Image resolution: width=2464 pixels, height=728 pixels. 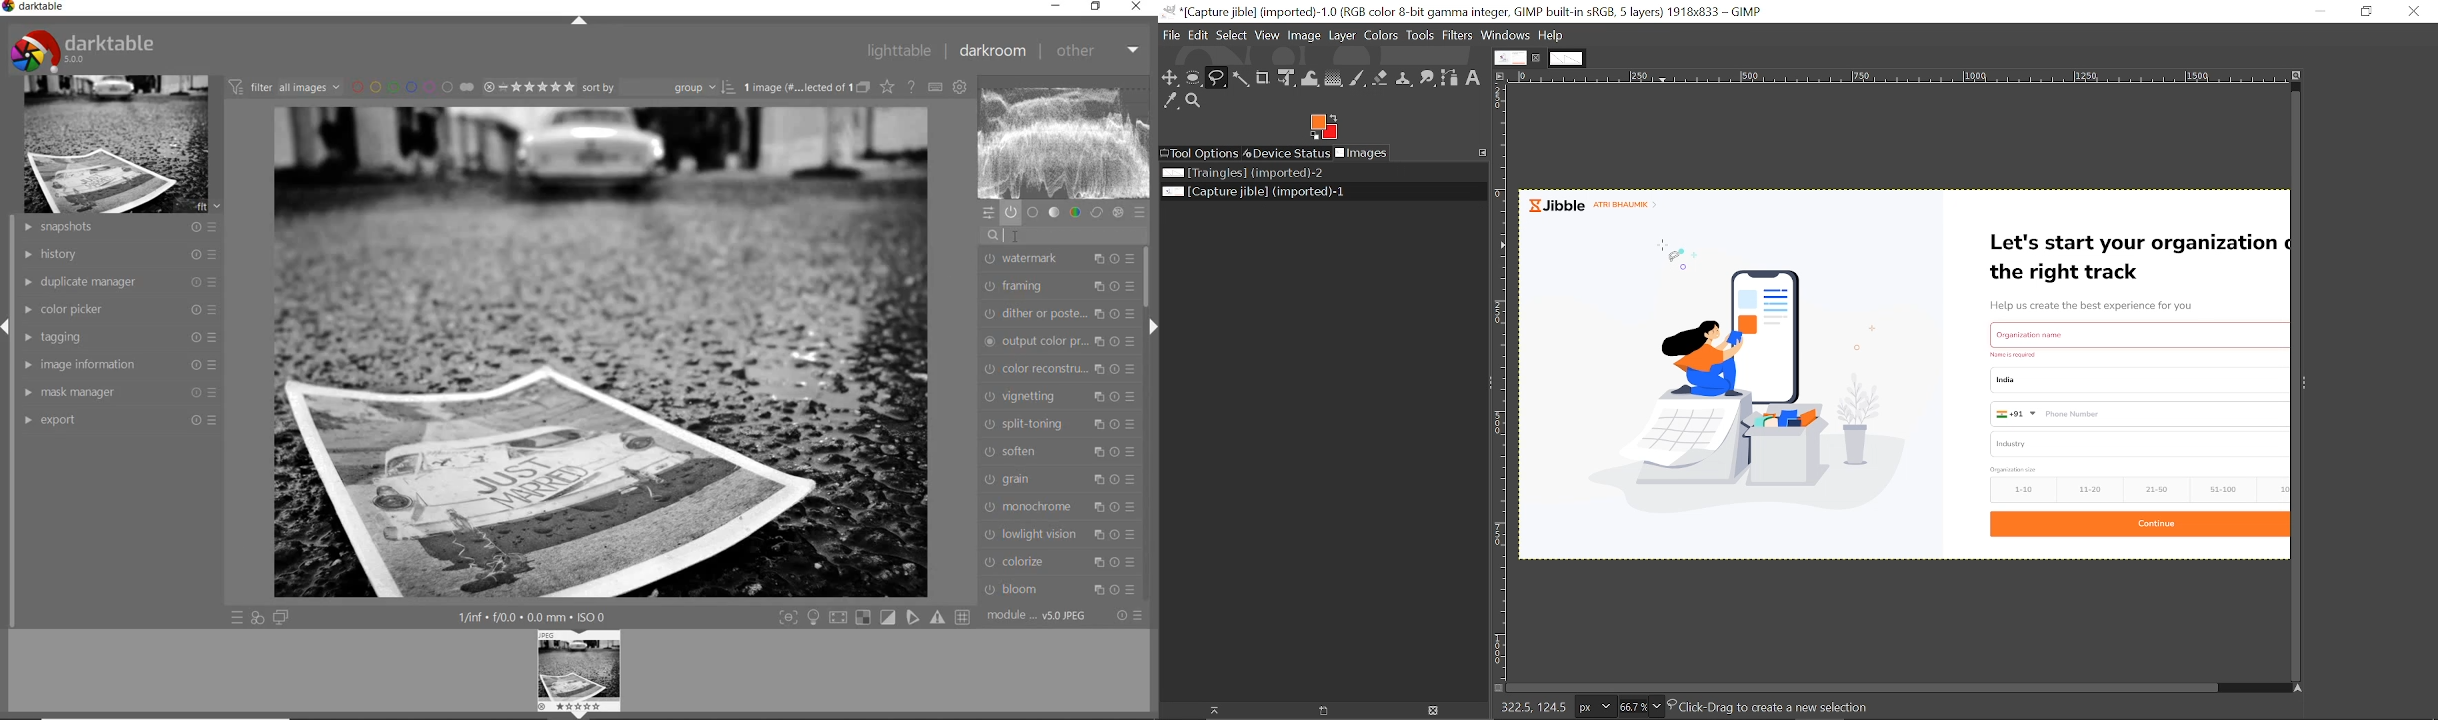 What do you see at coordinates (1058, 480) in the screenshot?
I see `grain` at bounding box center [1058, 480].